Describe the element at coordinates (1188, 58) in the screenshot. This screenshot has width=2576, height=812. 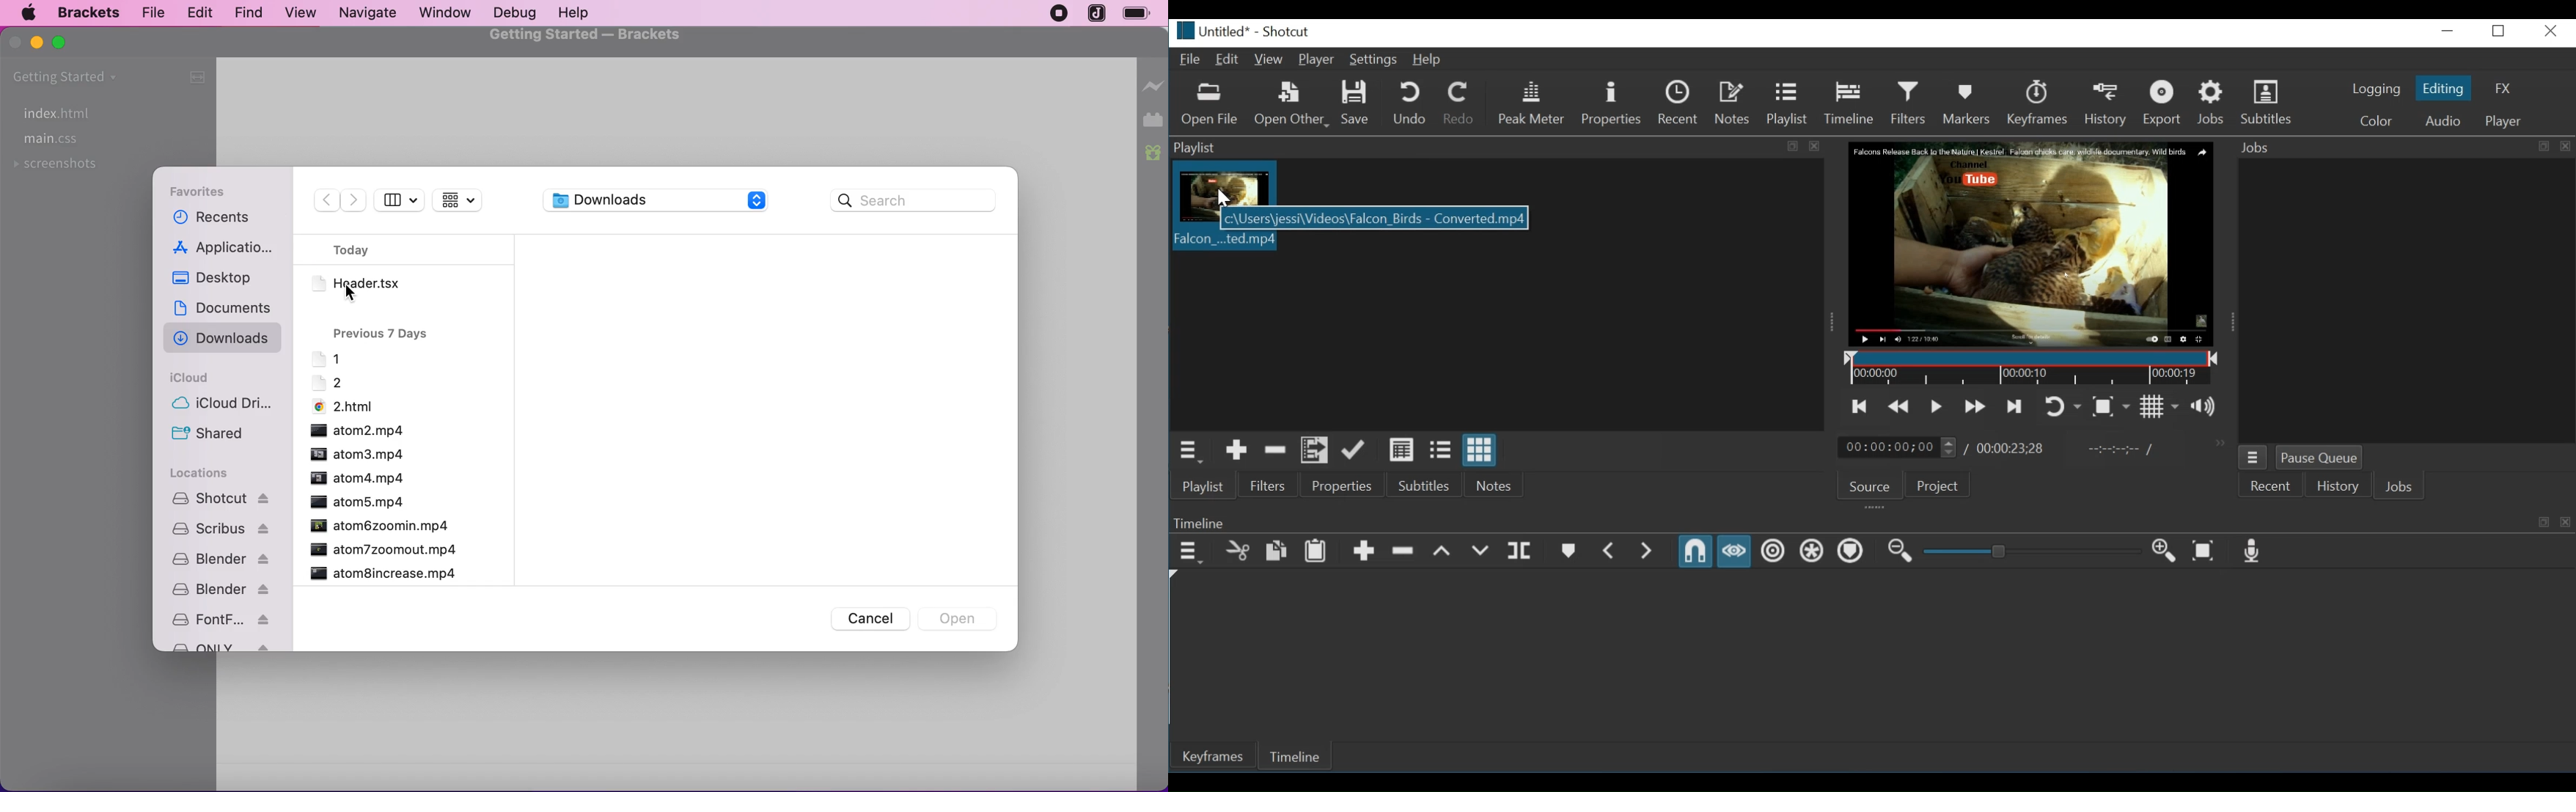
I see `File` at that location.